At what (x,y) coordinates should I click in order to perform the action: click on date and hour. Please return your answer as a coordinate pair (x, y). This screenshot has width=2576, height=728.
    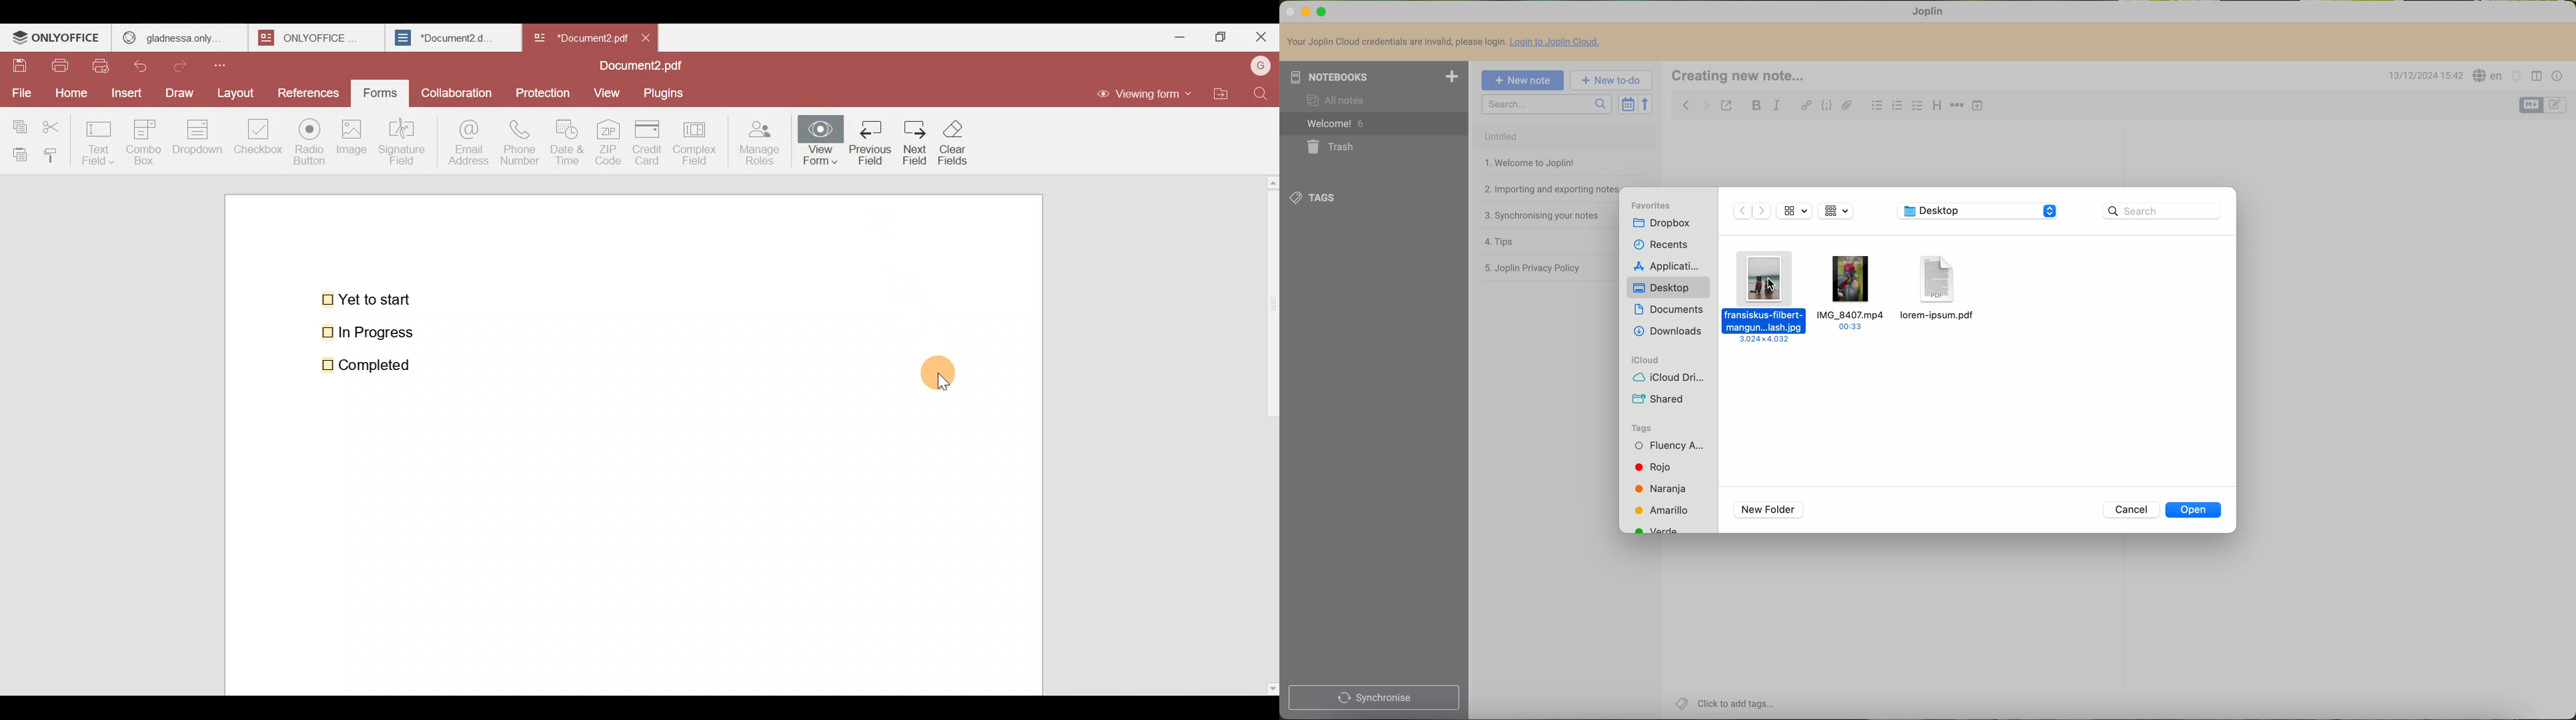
    Looking at the image, I should click on (2424, 76).